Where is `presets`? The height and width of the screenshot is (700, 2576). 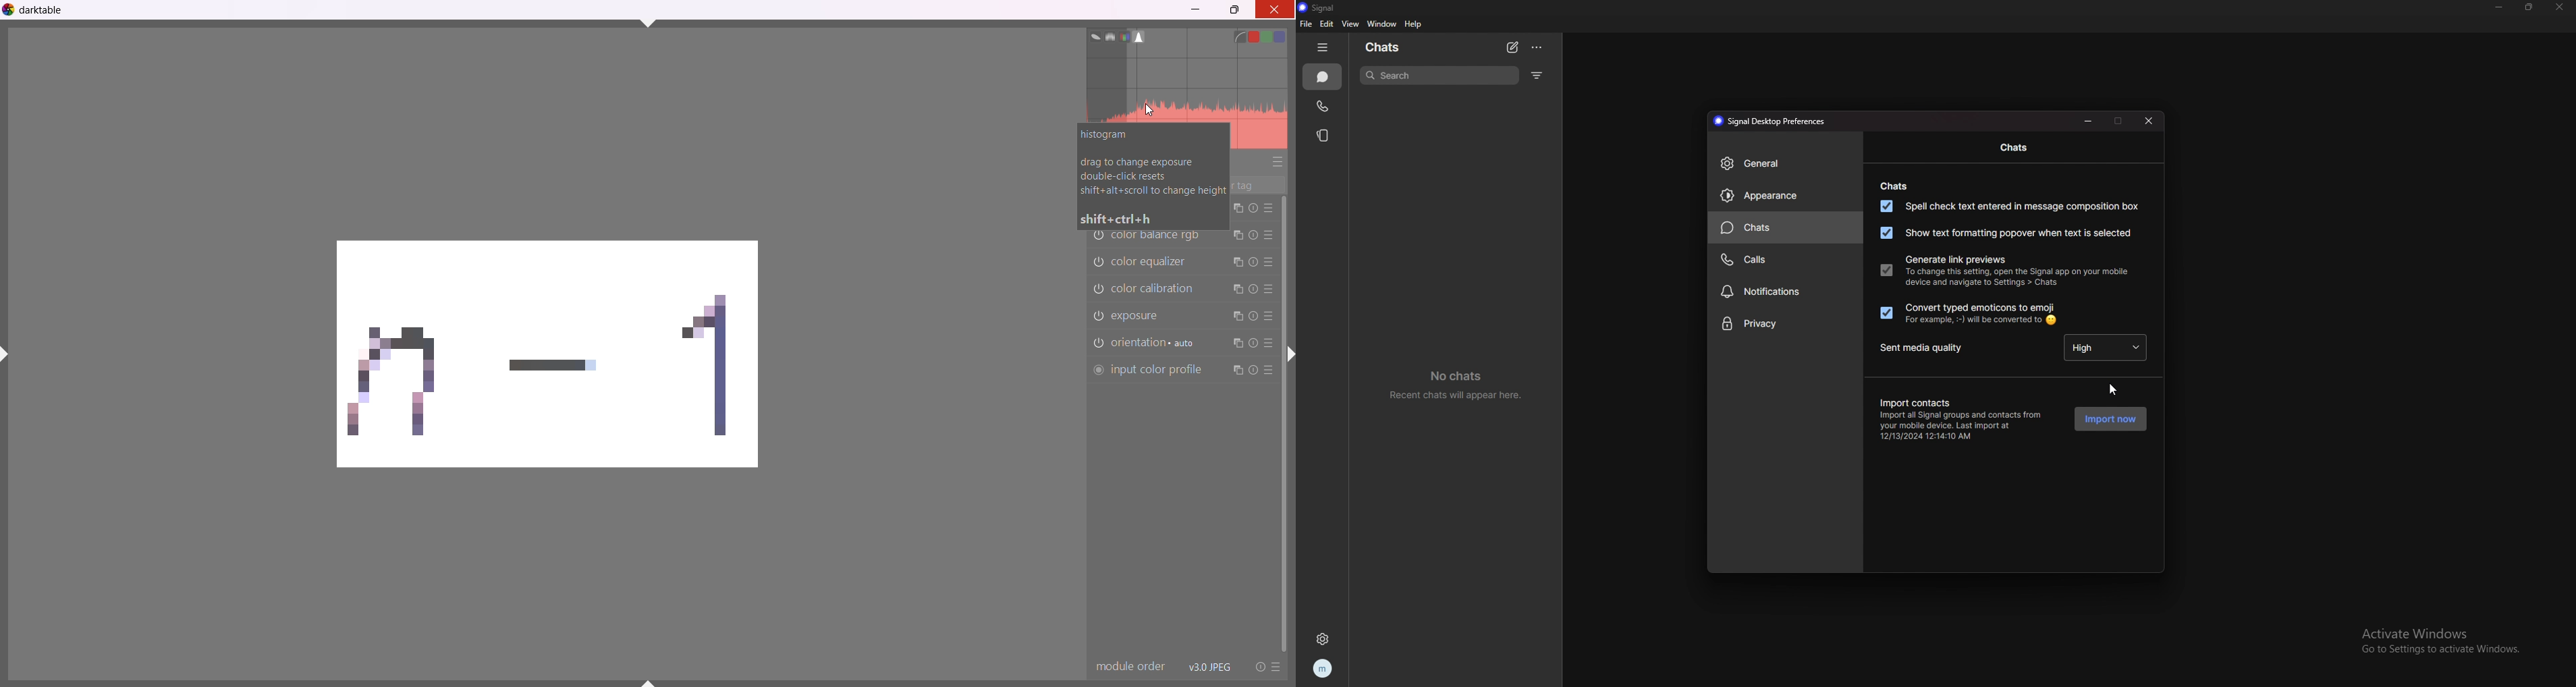
presets is located at coordinates (1269, 262).